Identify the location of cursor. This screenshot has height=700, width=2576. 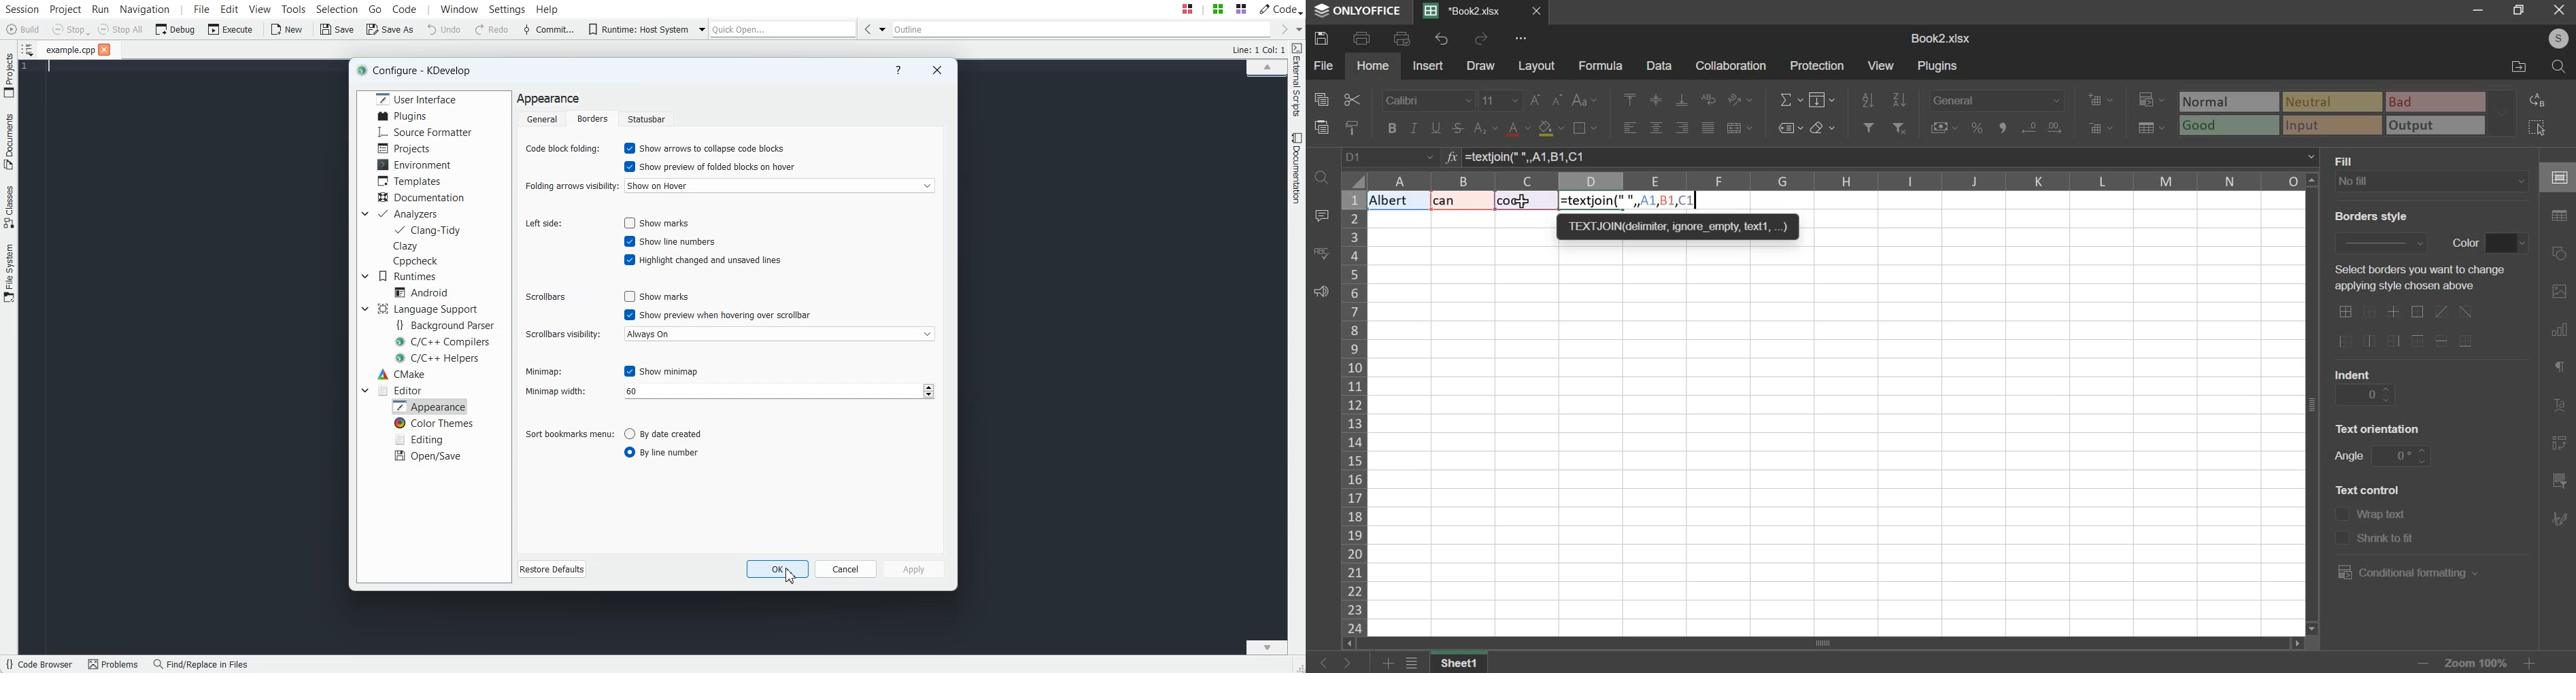
(1522, 206).